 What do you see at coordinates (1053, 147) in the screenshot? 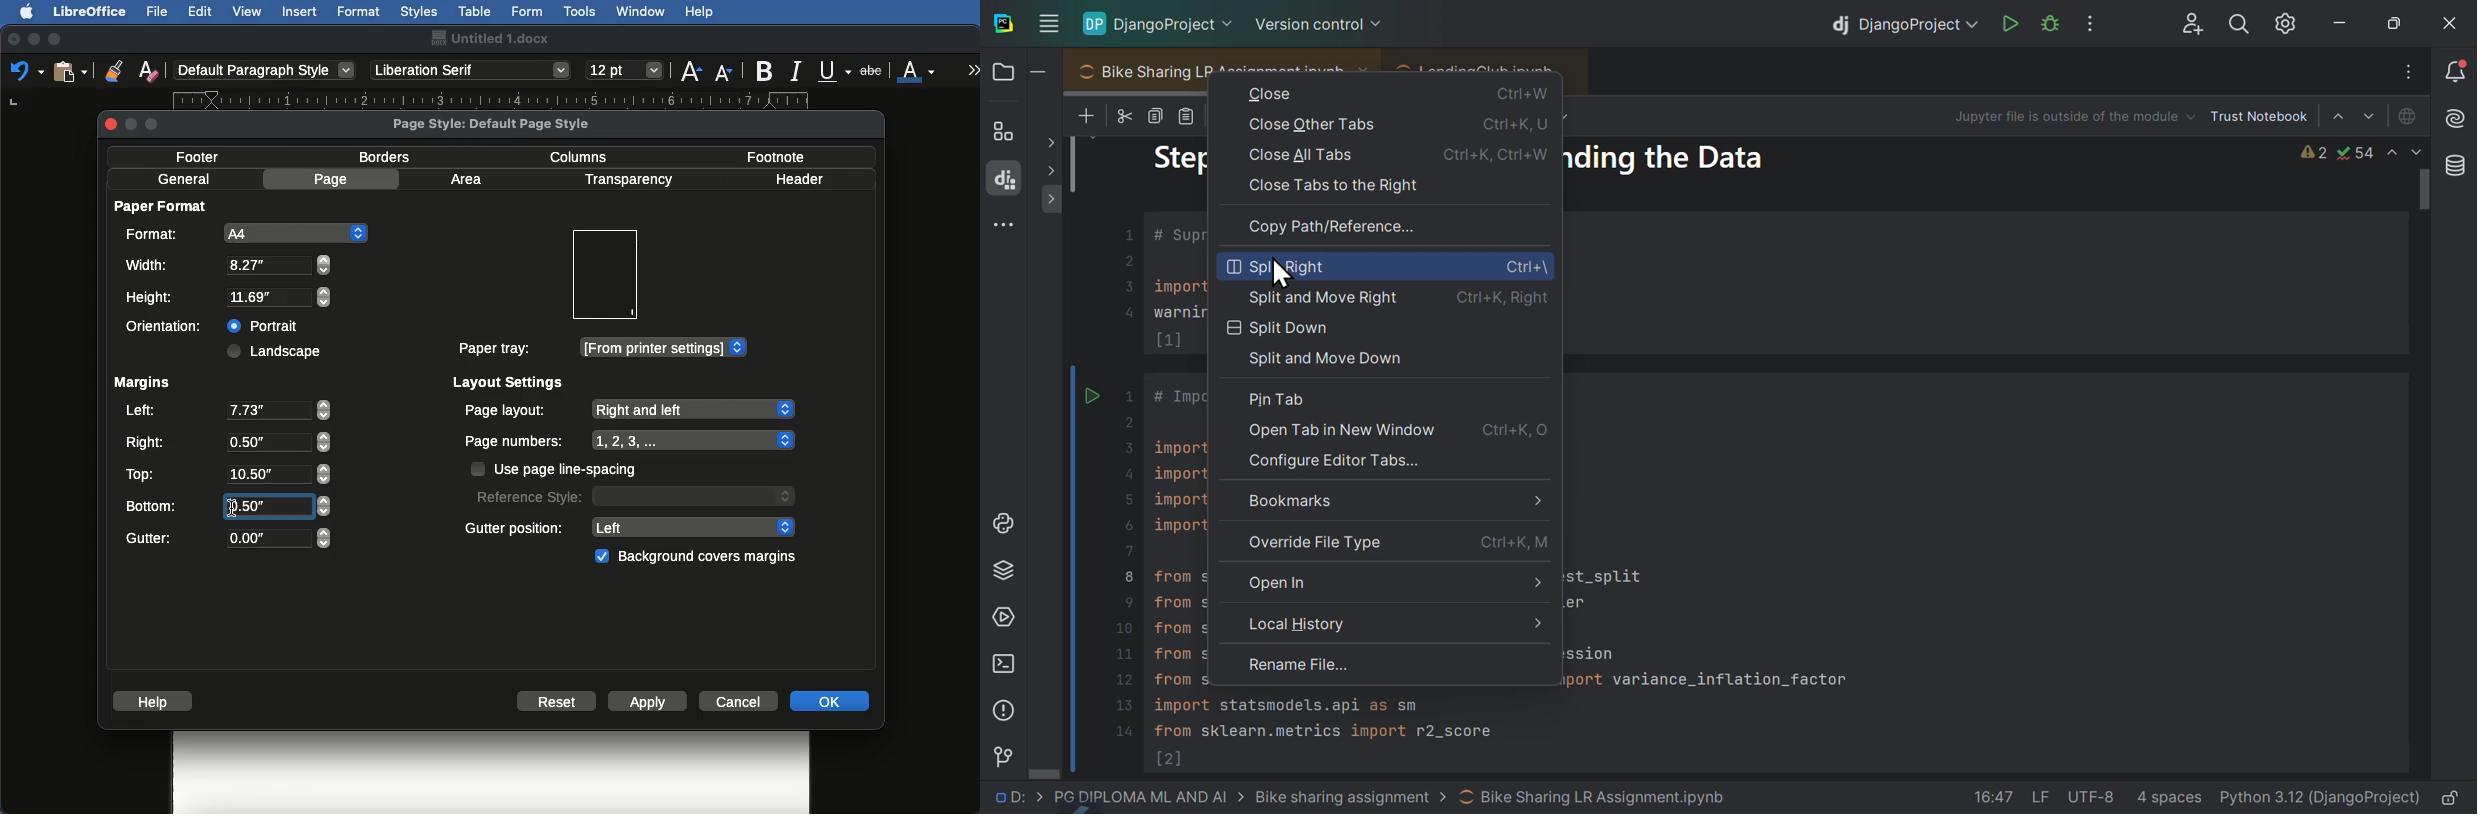
I see `show` at bounding box center [1053, 147].